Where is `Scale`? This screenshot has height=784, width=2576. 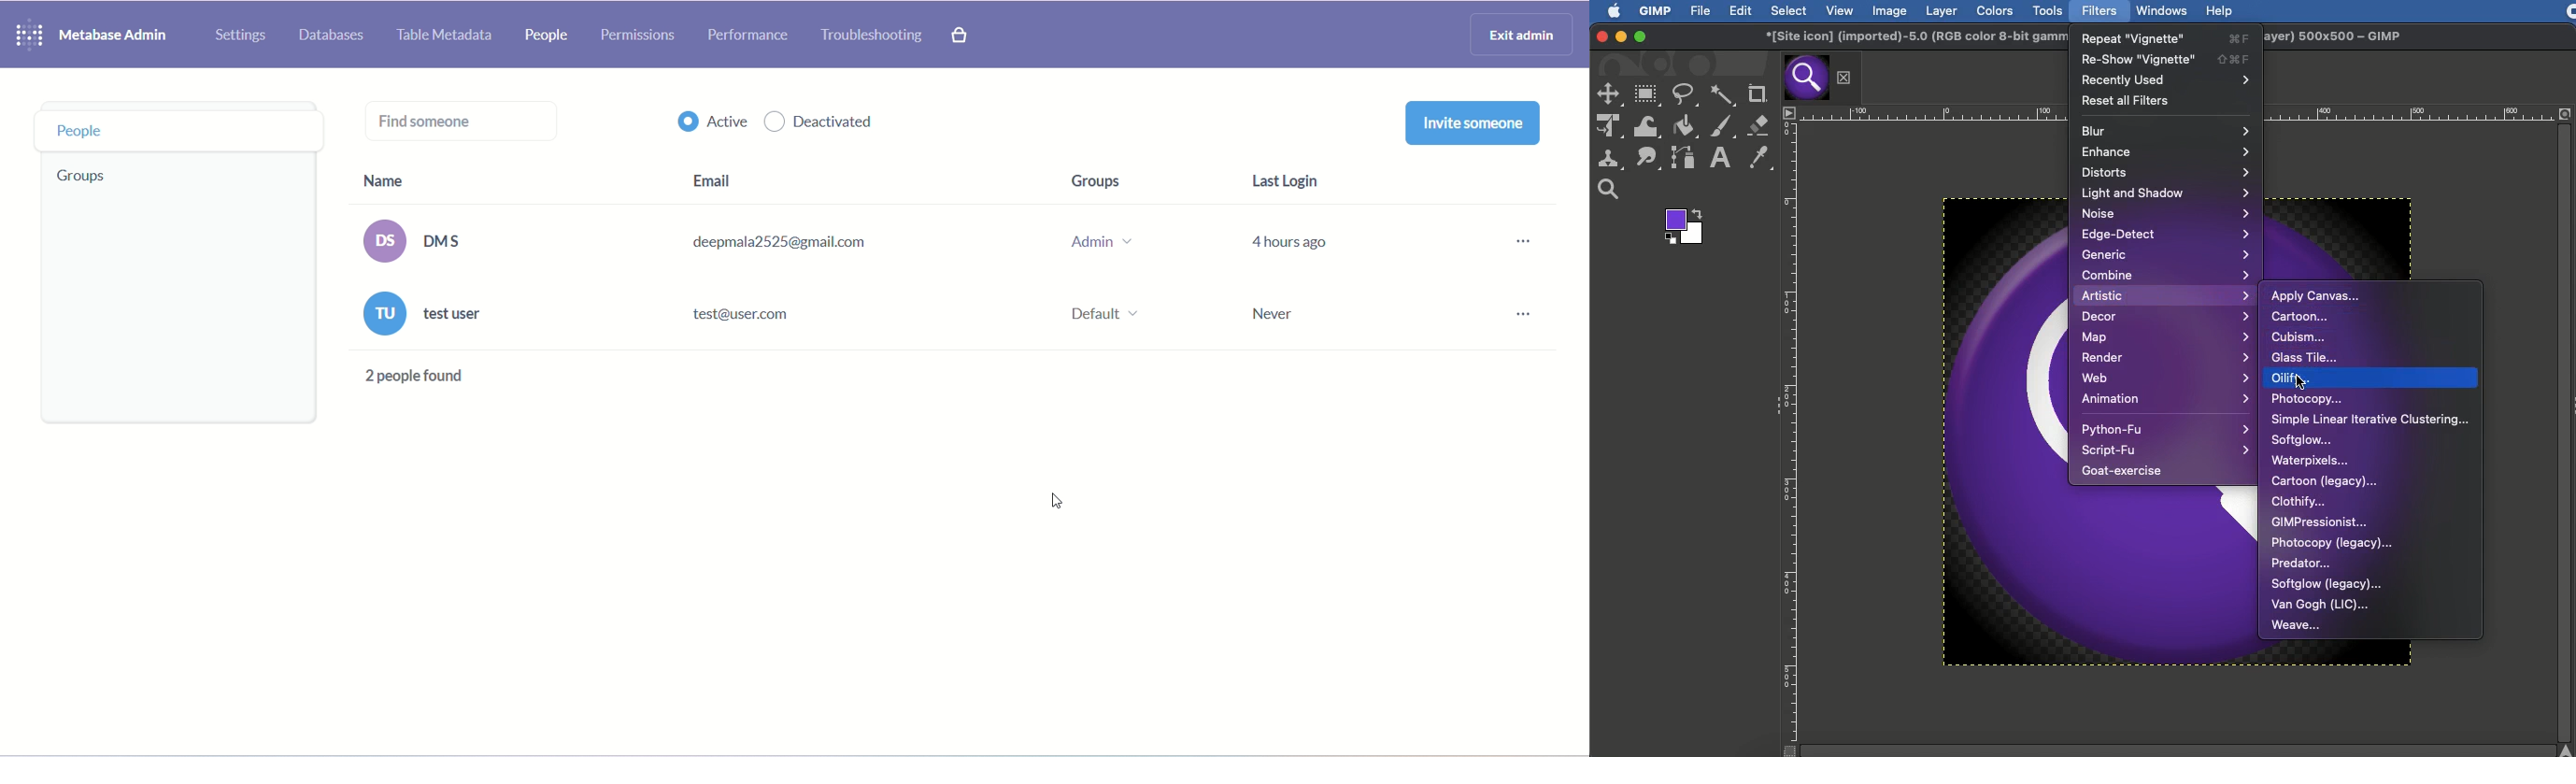 Scale is located at coordinates (1934, 114).